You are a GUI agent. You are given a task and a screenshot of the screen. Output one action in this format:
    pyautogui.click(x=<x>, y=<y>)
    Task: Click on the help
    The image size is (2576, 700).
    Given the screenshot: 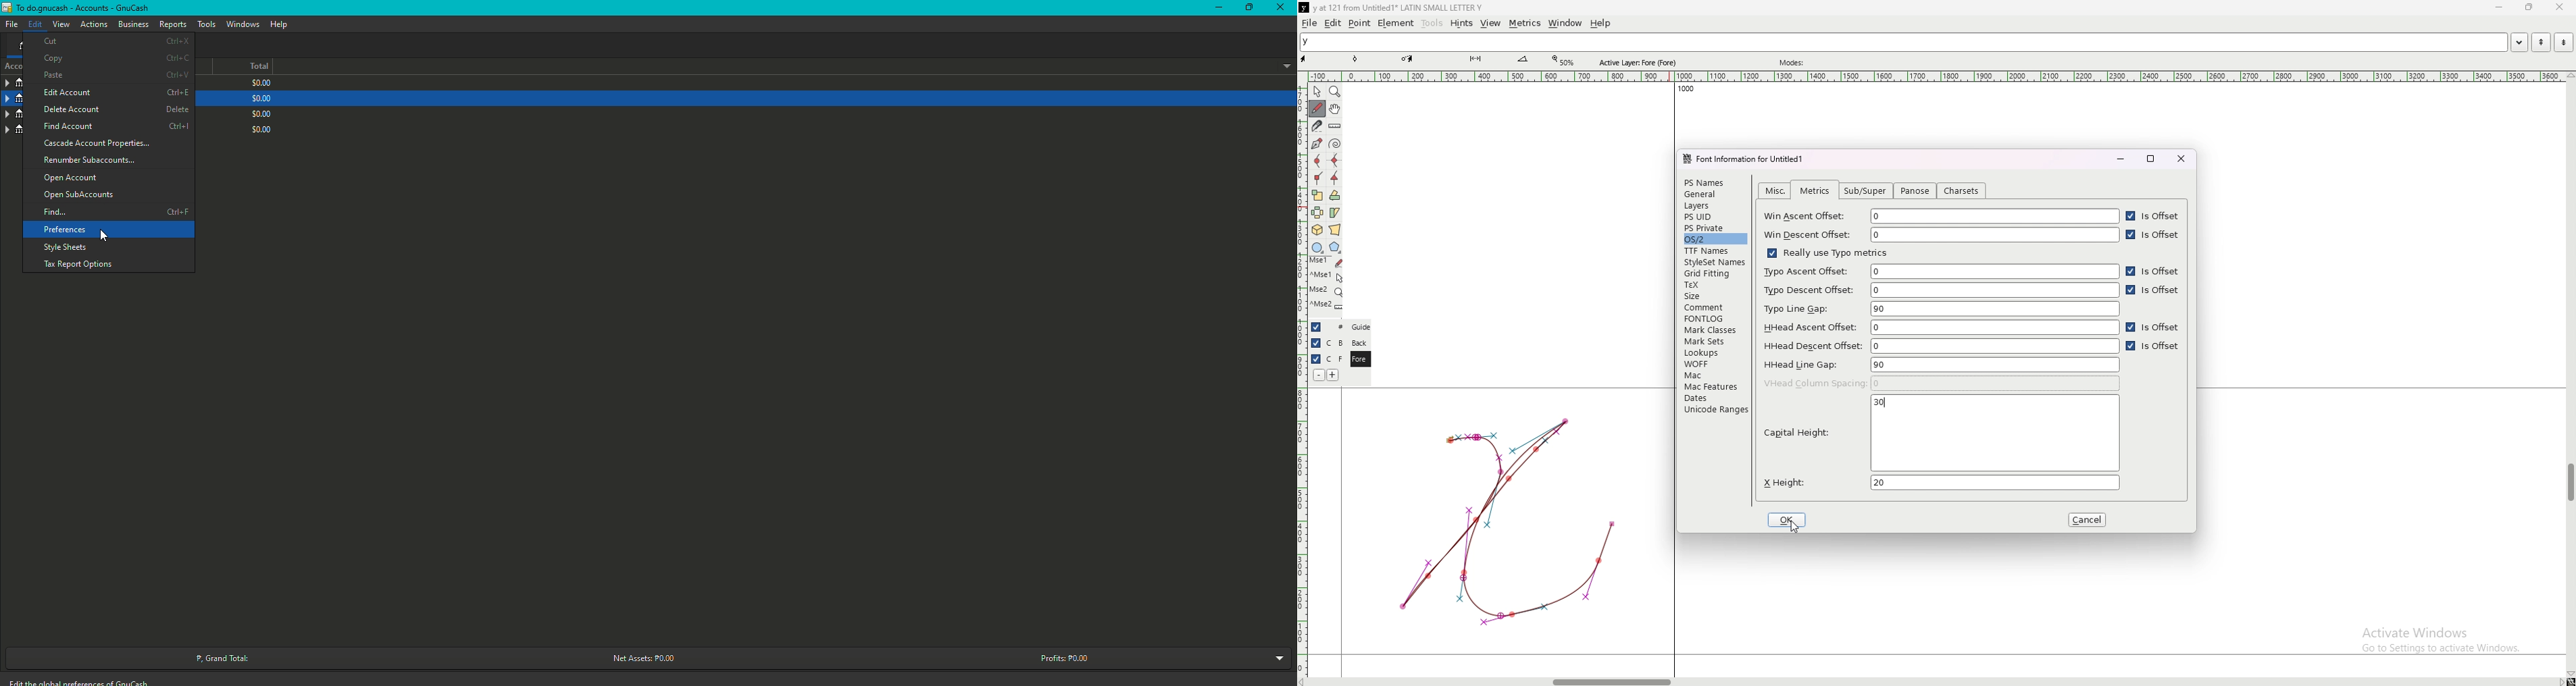 What is the action you would take?
    pyautogui.click(x=1600, y=23)
    